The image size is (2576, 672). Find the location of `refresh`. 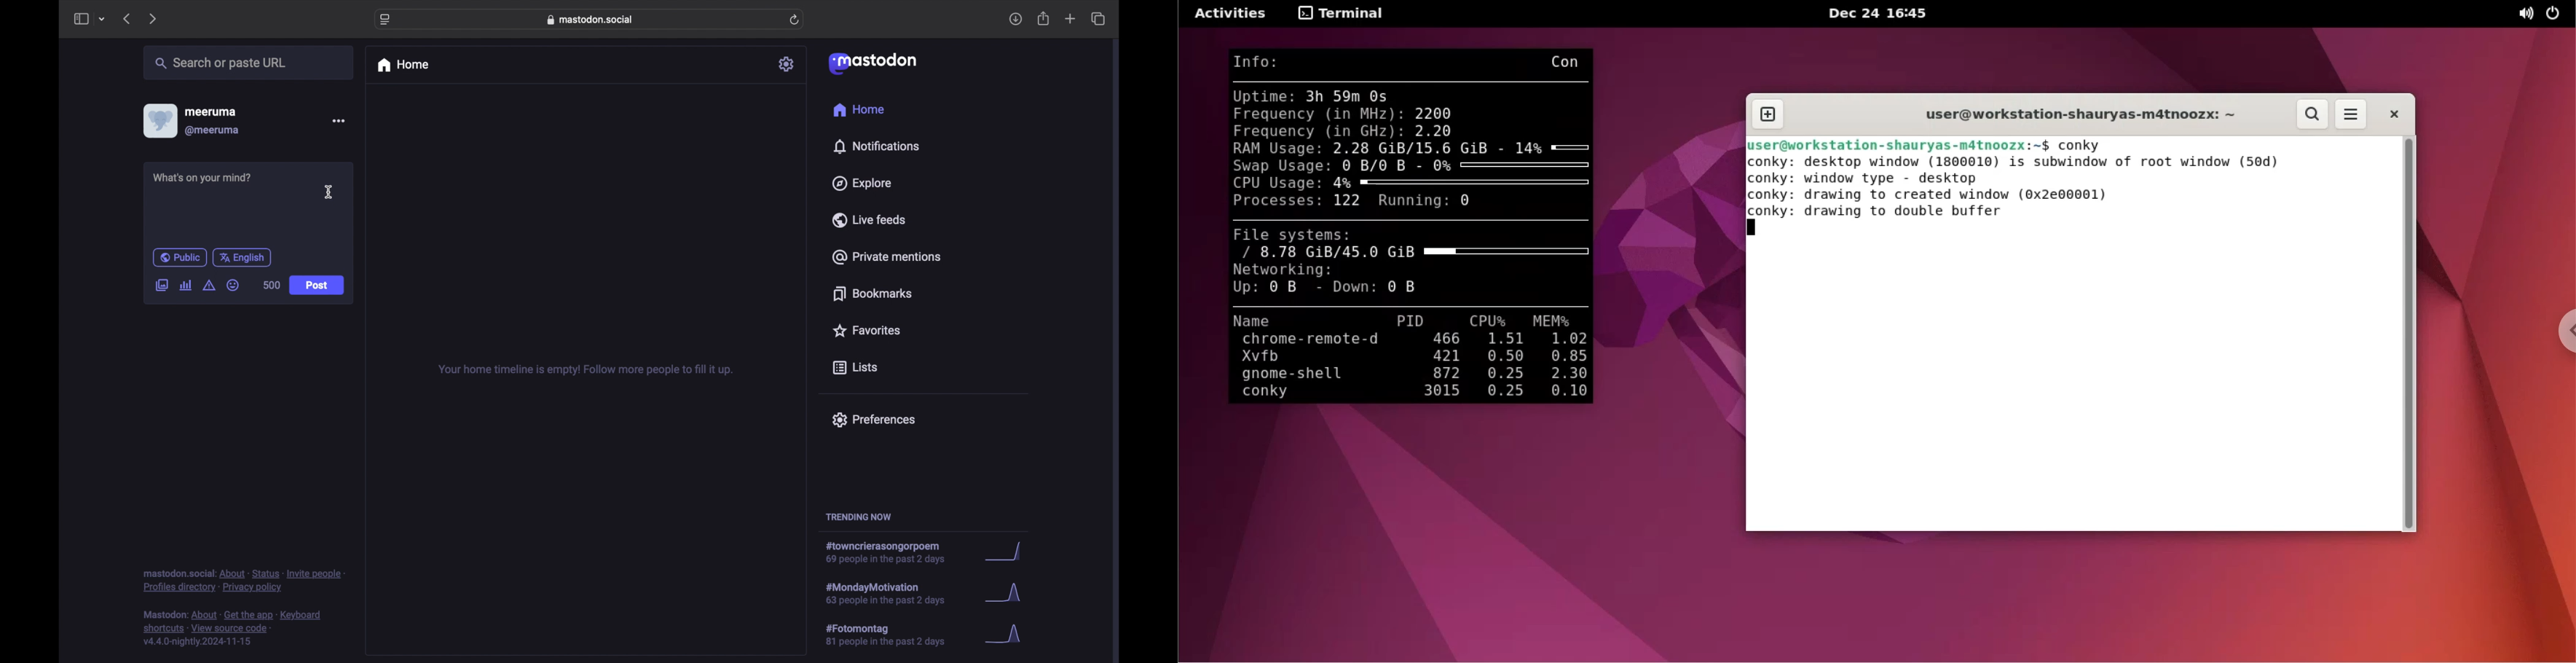

refresh is located at coordinates (796, 20).